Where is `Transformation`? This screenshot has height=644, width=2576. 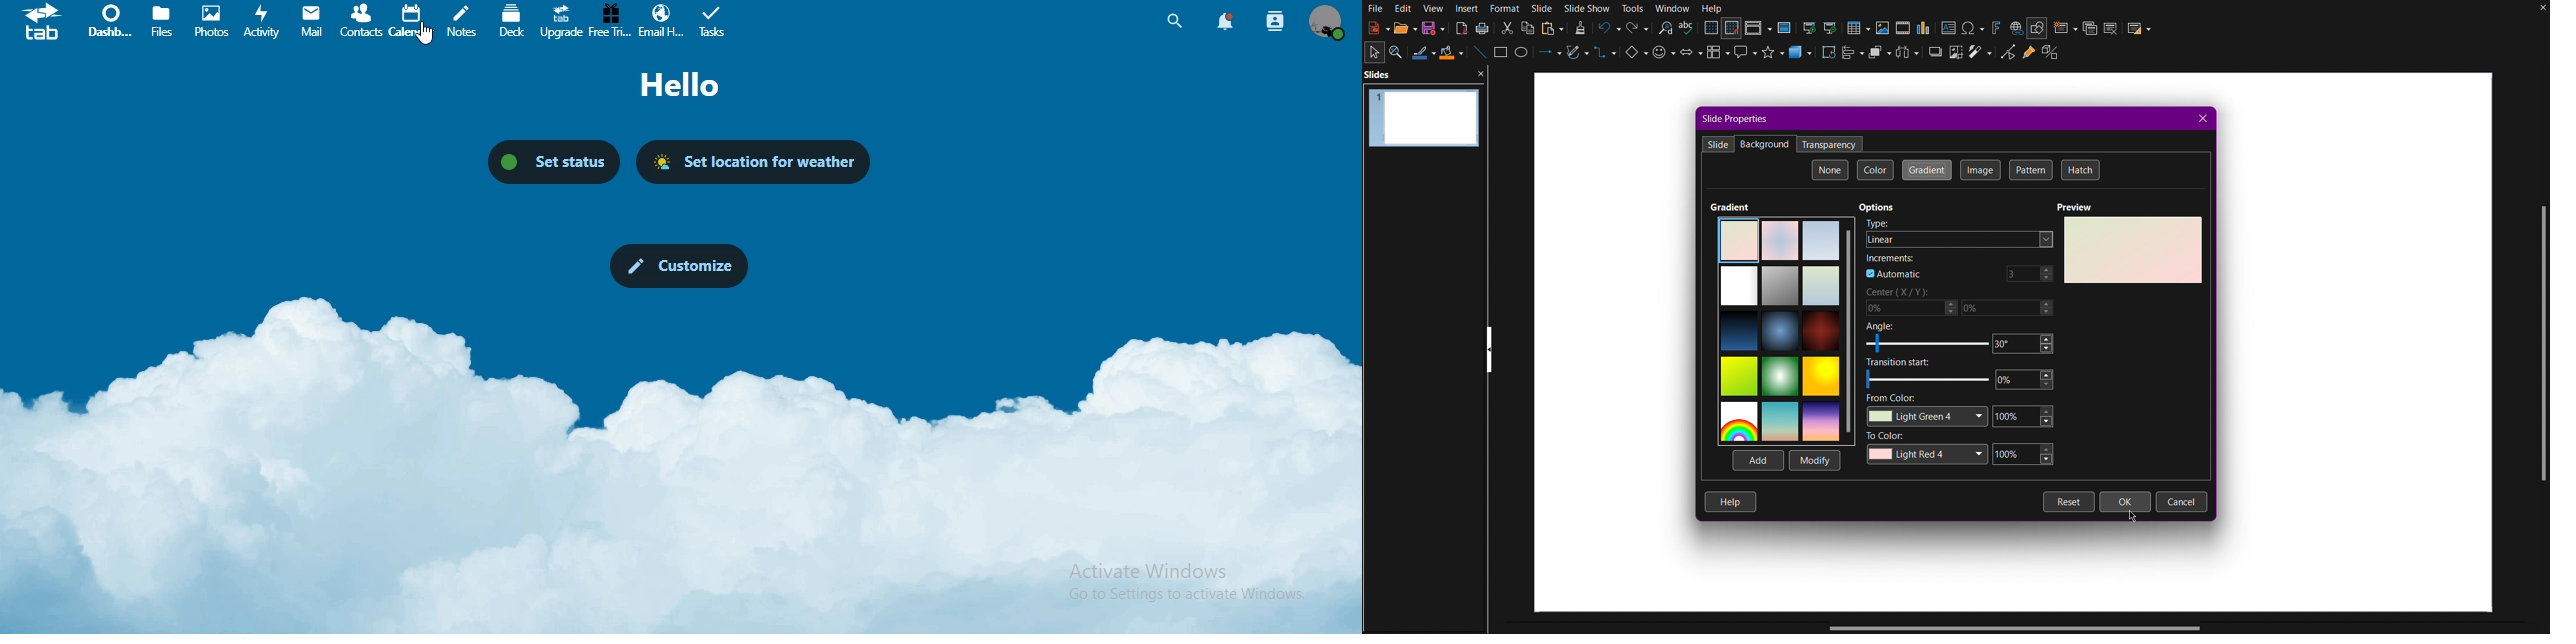 Transformation is located at coordinates (1830, 56).